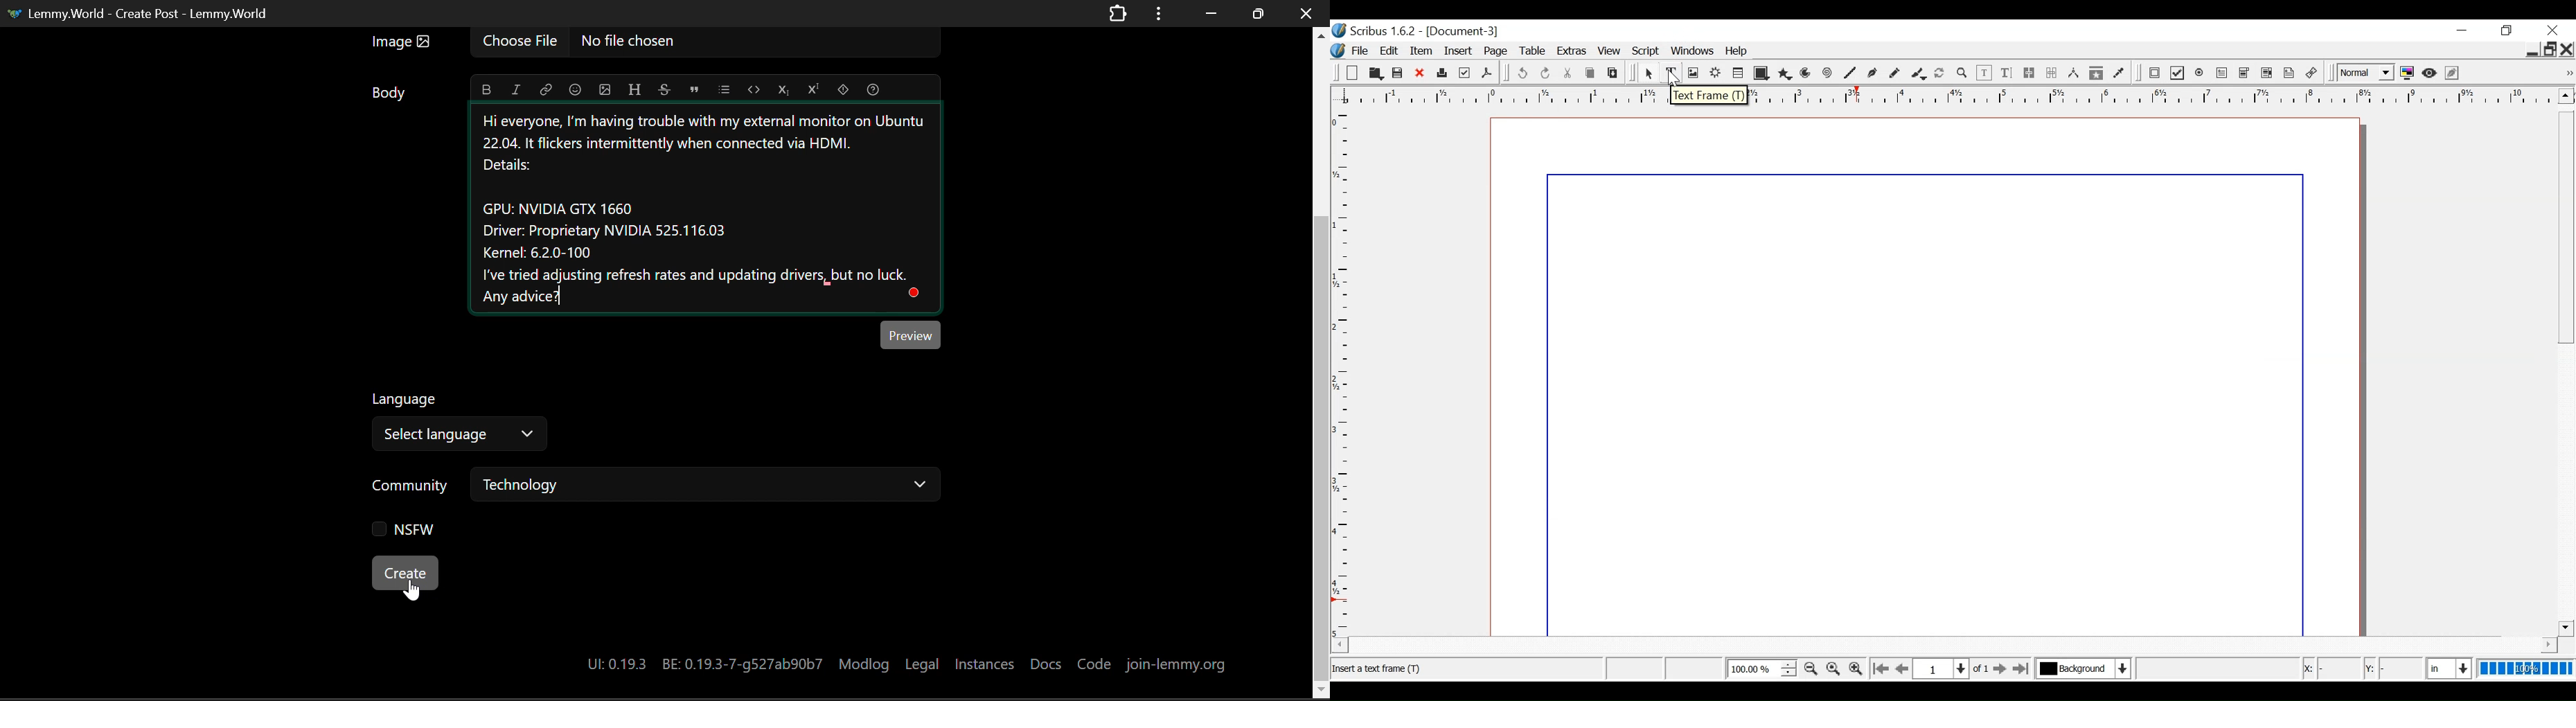 The height and width of the screenshot is (728, 2576). I want to click on Bezier curve, so click(1872, 75).